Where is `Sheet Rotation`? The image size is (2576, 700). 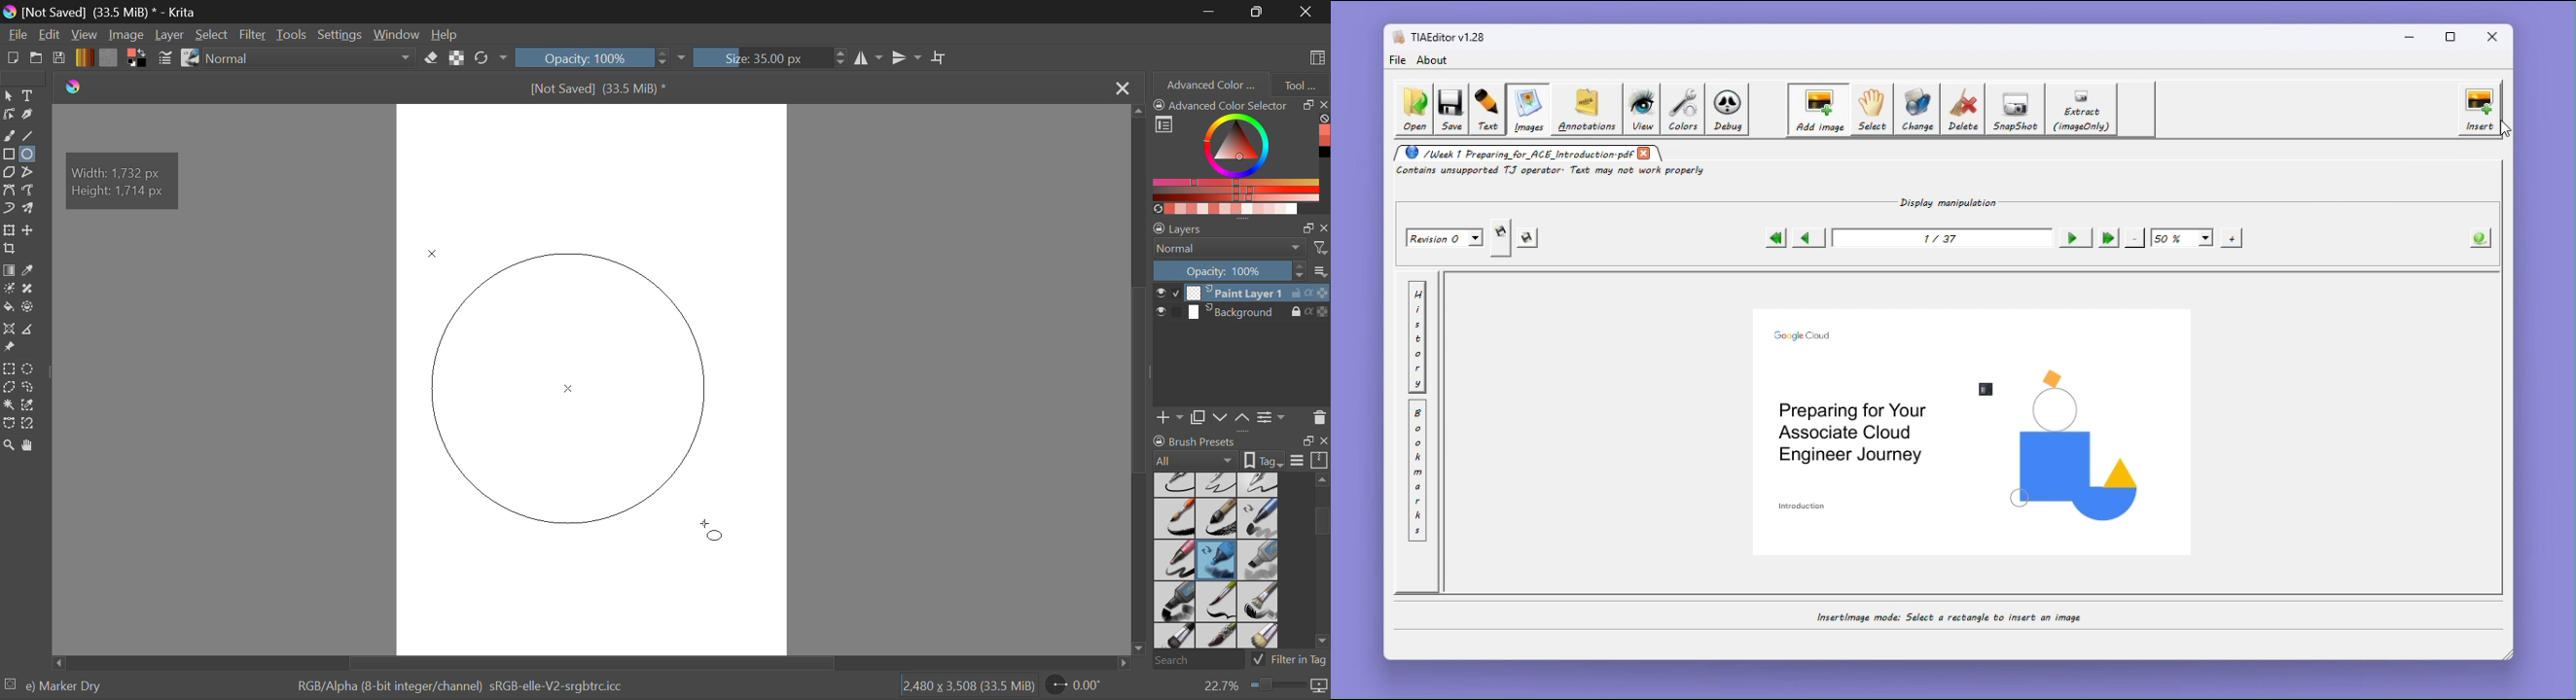 Sheet Rotation is located at coordinates (1082, 685).